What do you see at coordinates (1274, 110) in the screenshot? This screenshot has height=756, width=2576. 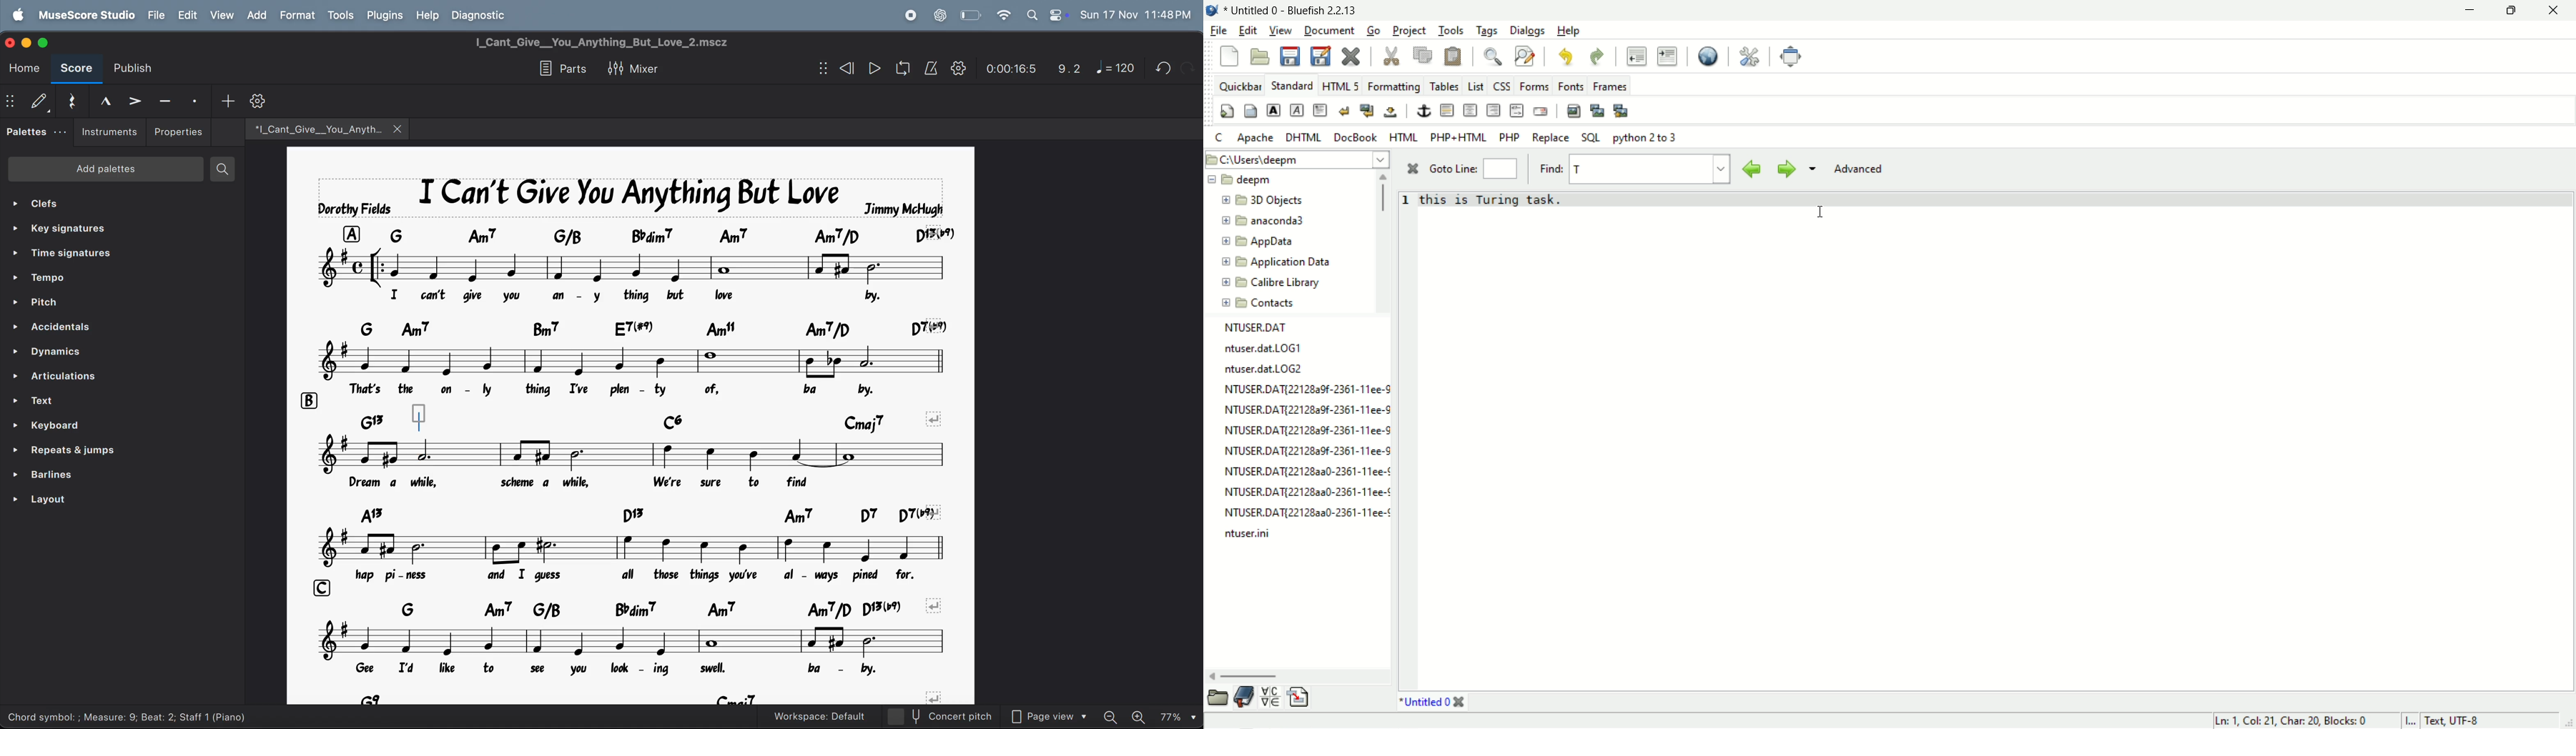 I see `strong` at bounding box center [1274, 110].